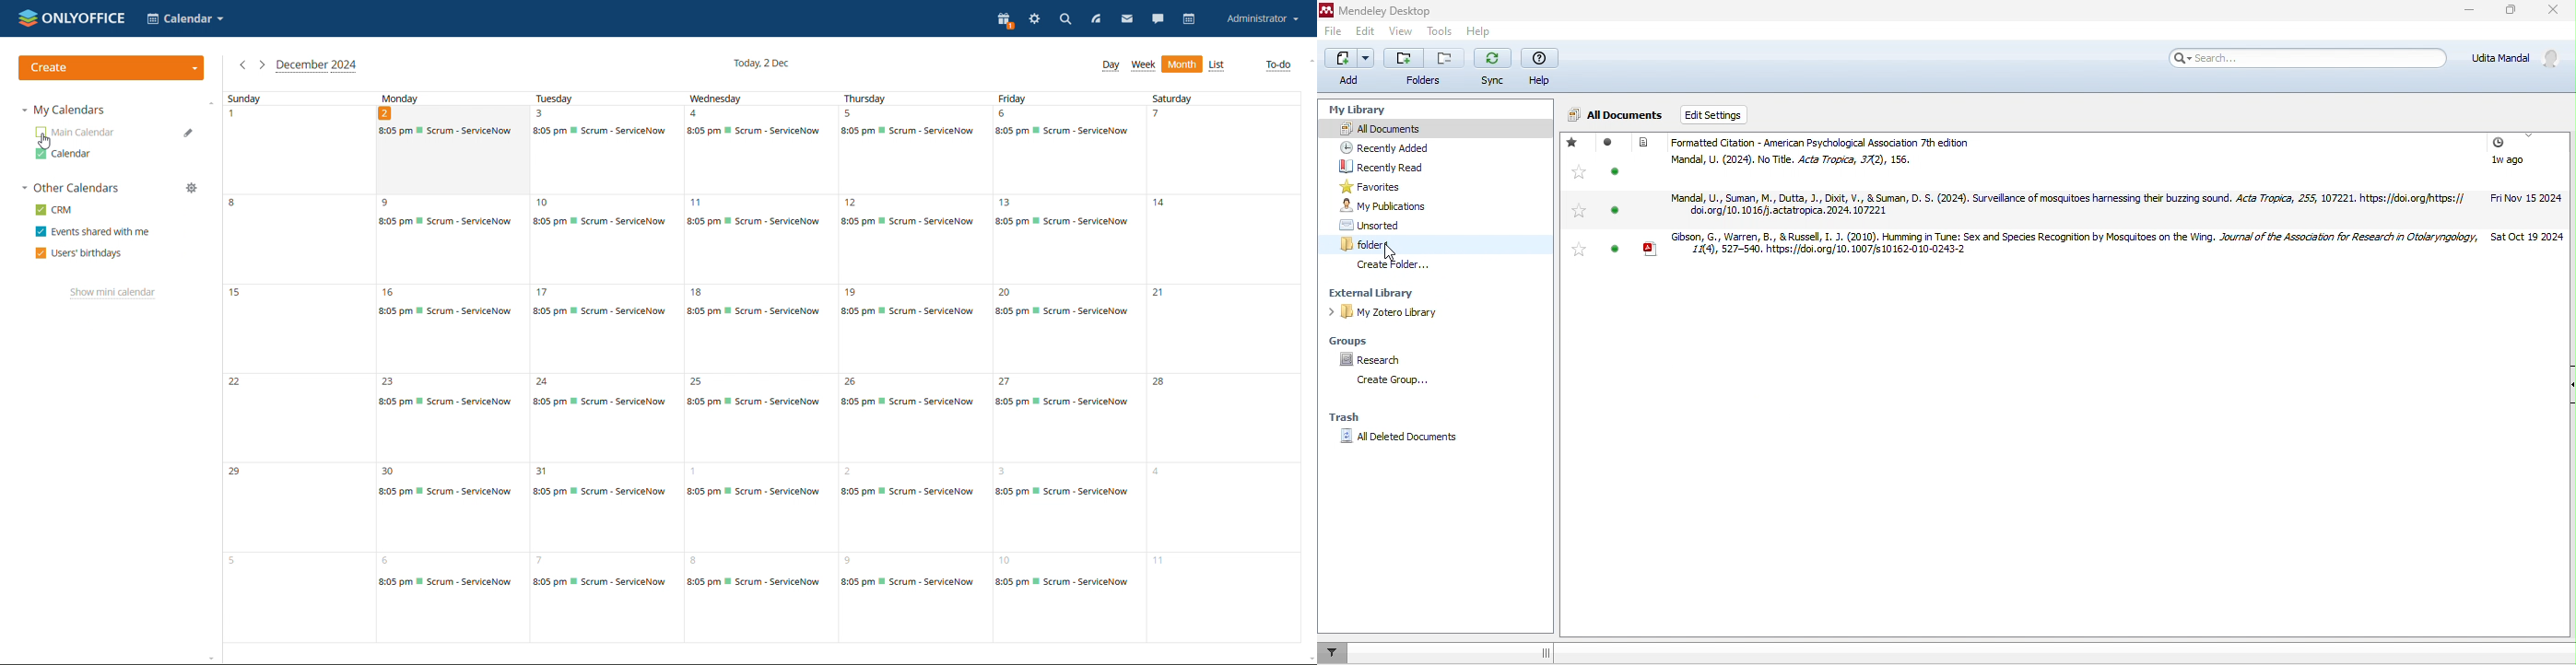 Image resolution: width=2576 pixels, height=672 pixels. I want to click on my publications, so click(1395, 205).